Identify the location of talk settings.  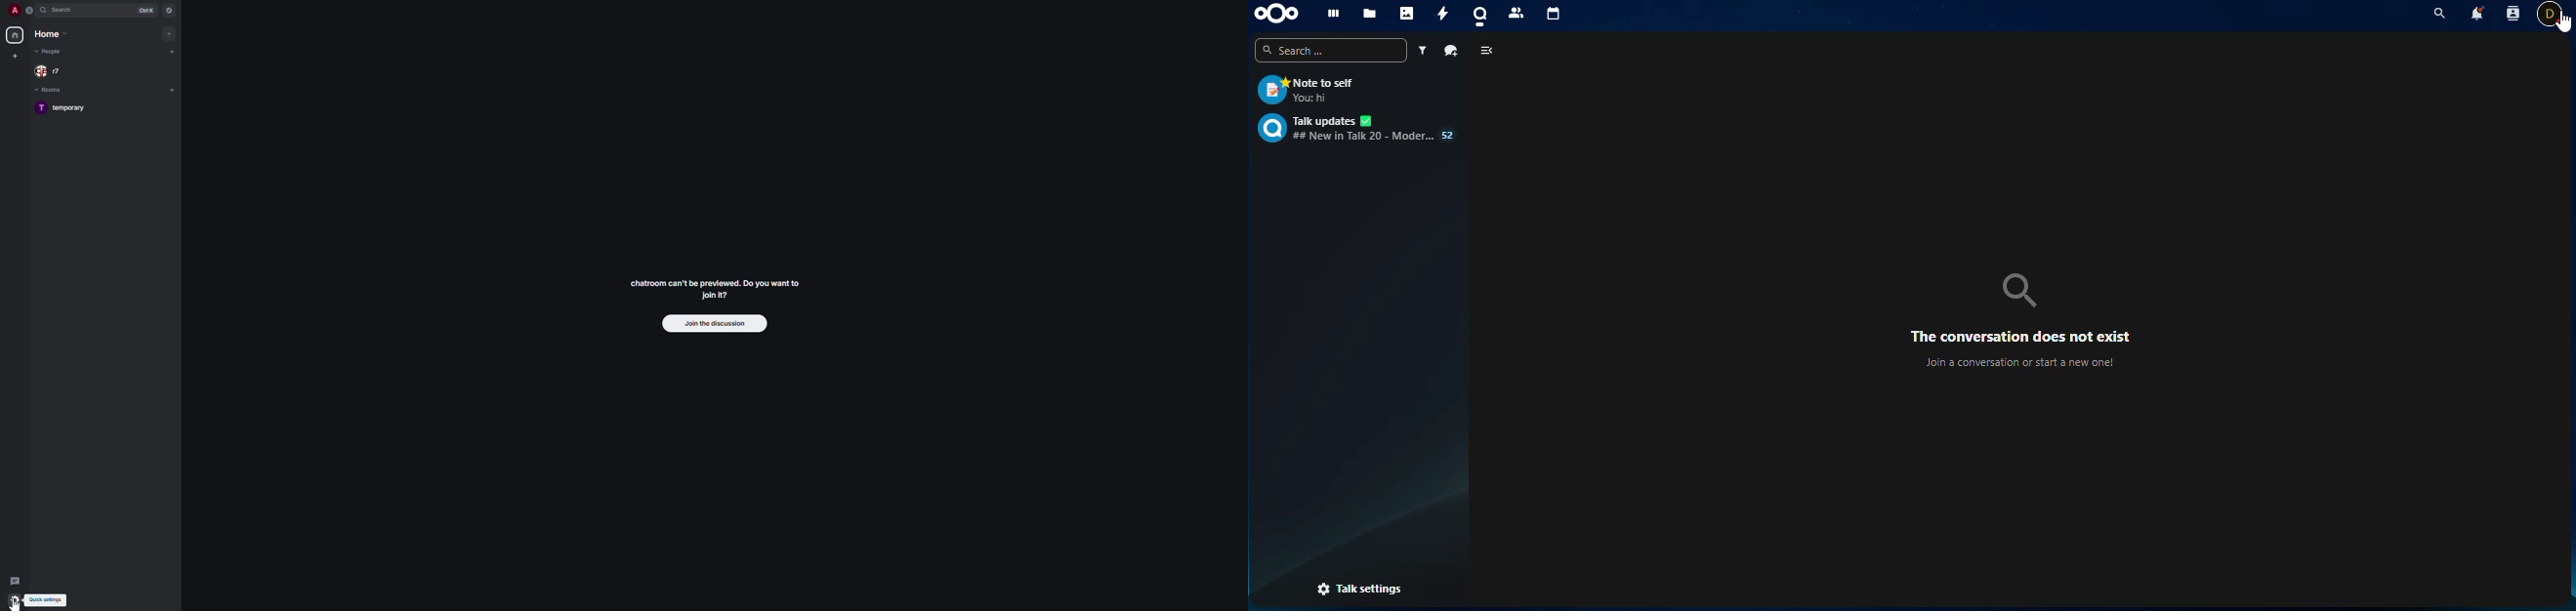
(1359, 589).